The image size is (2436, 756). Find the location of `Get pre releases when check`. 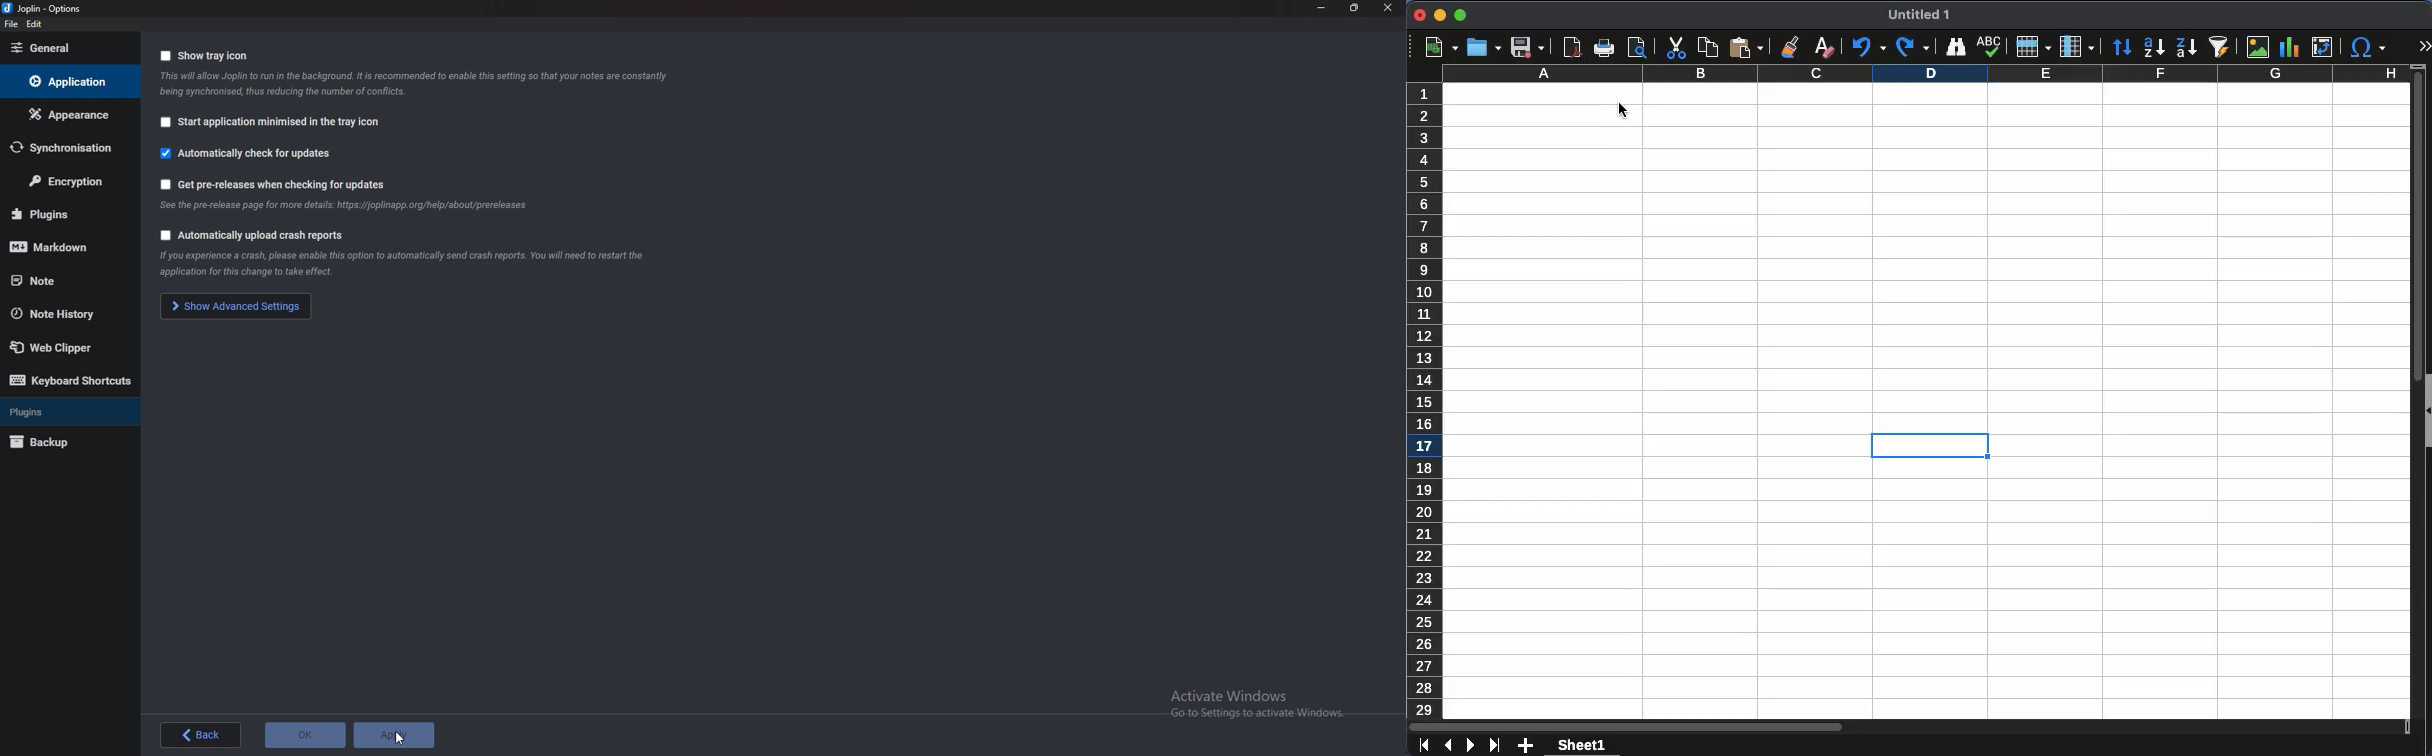

Get pre releases when check is located at coordinates (285, 184).